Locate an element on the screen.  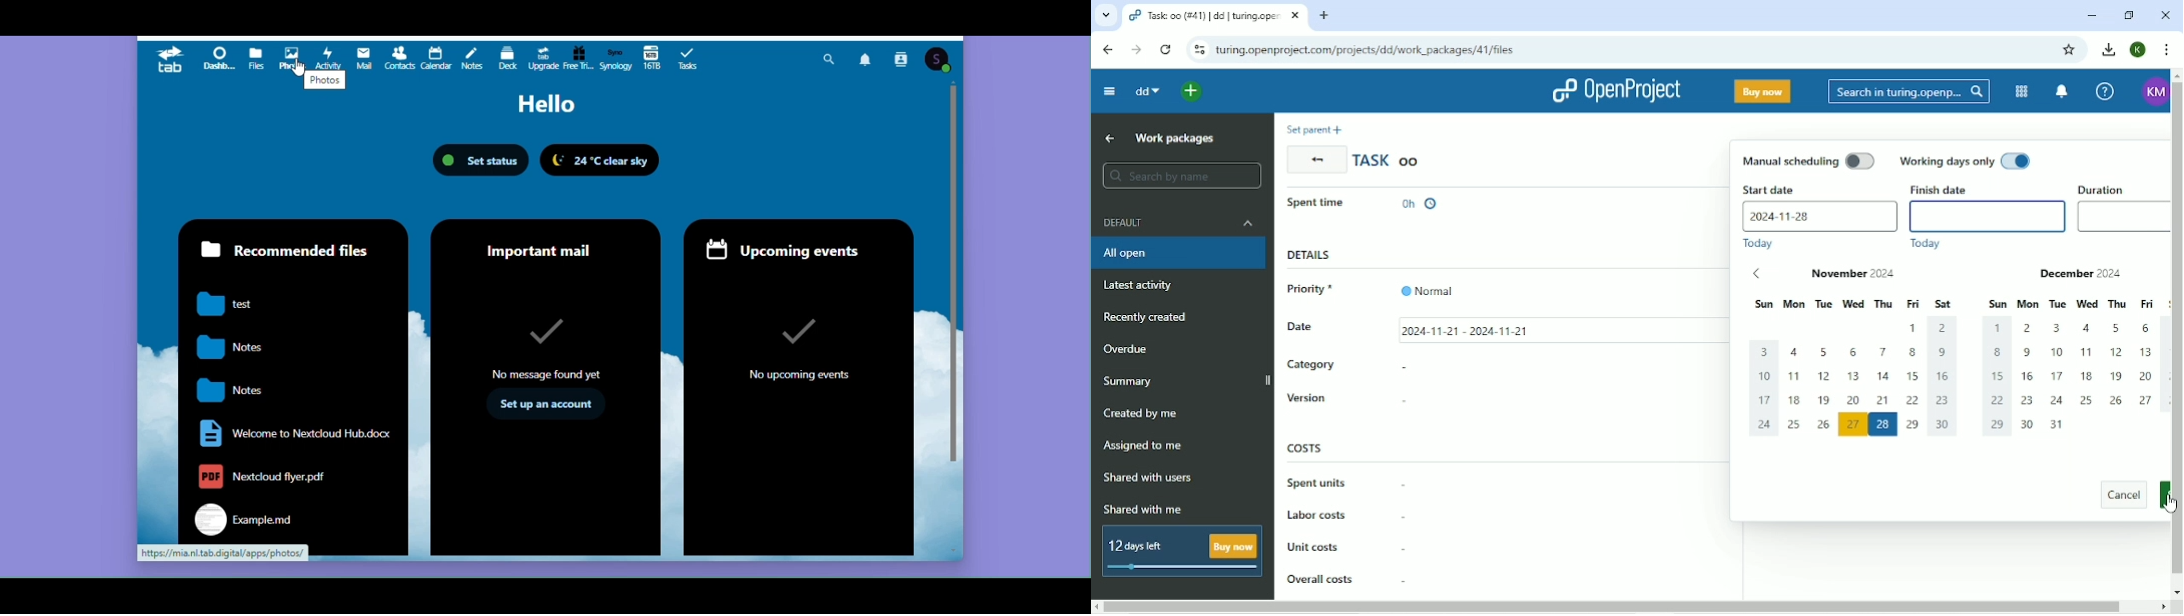
Duration is located at coordinates (2118, 188).